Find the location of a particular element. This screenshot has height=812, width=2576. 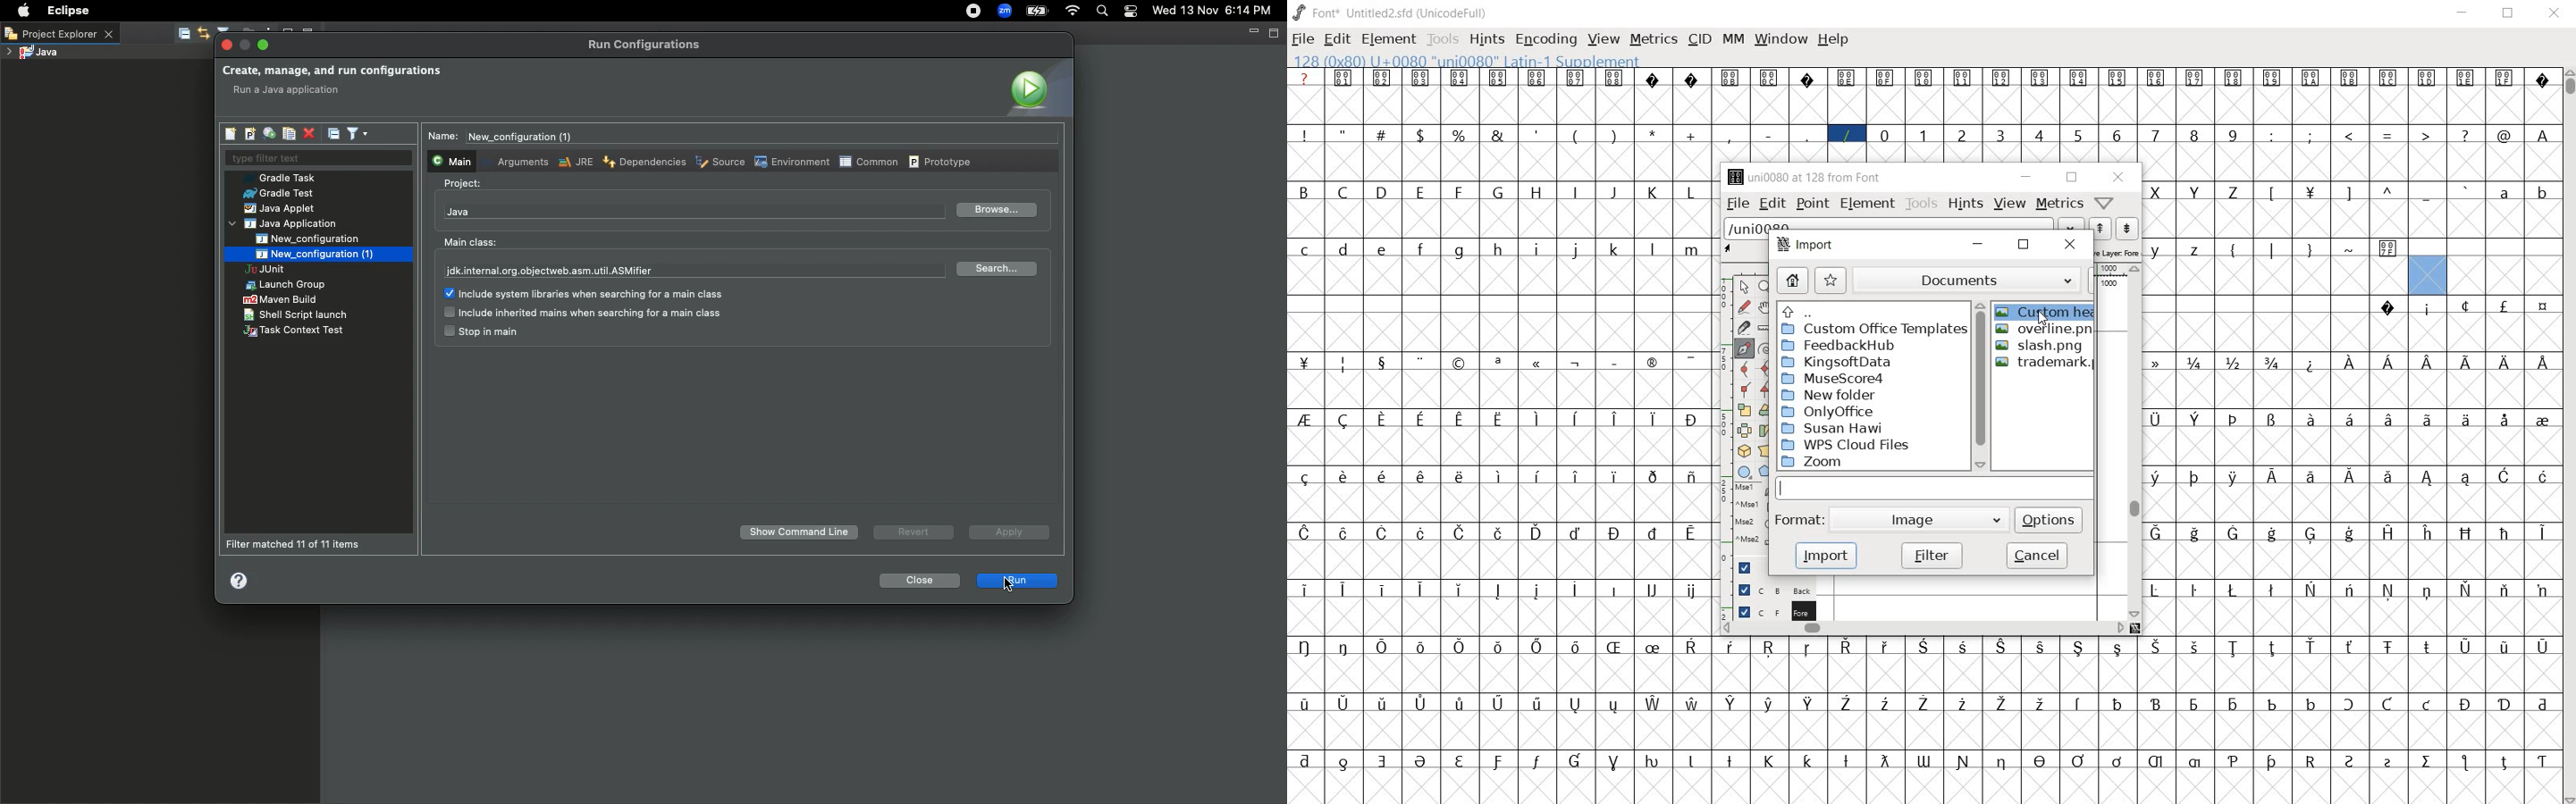

glyph is located at coordinates (1343, 534).